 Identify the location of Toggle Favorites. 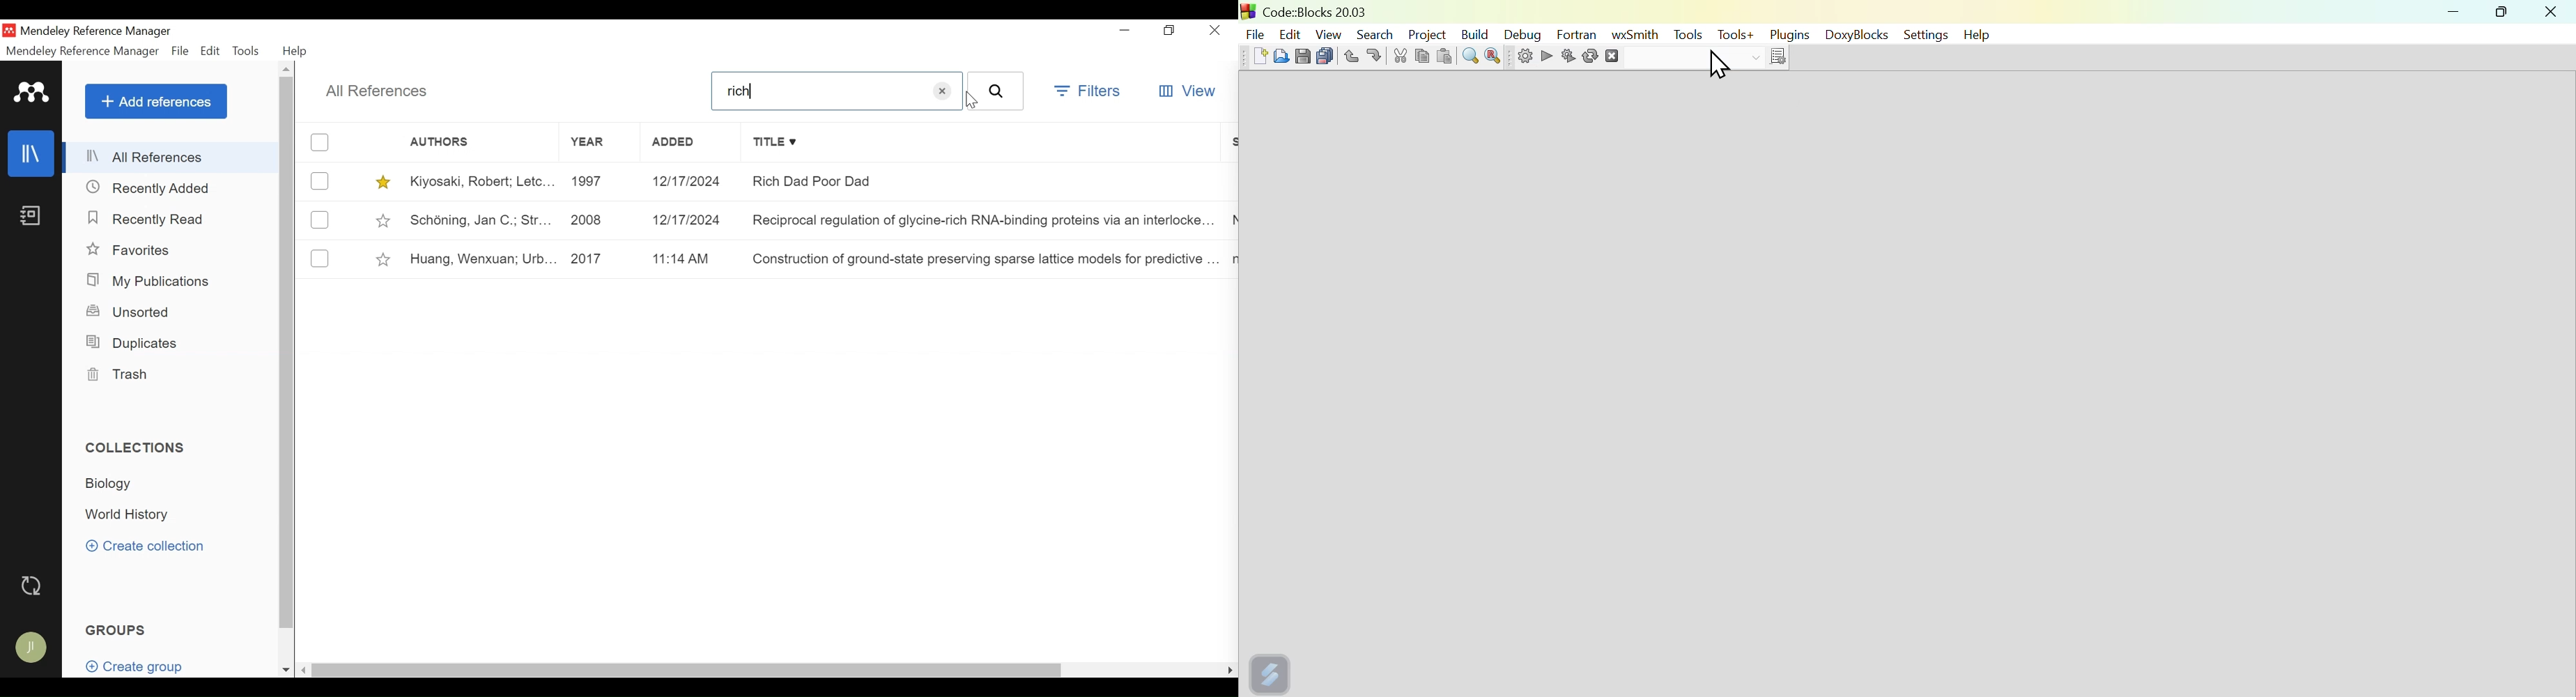
(383, 181).